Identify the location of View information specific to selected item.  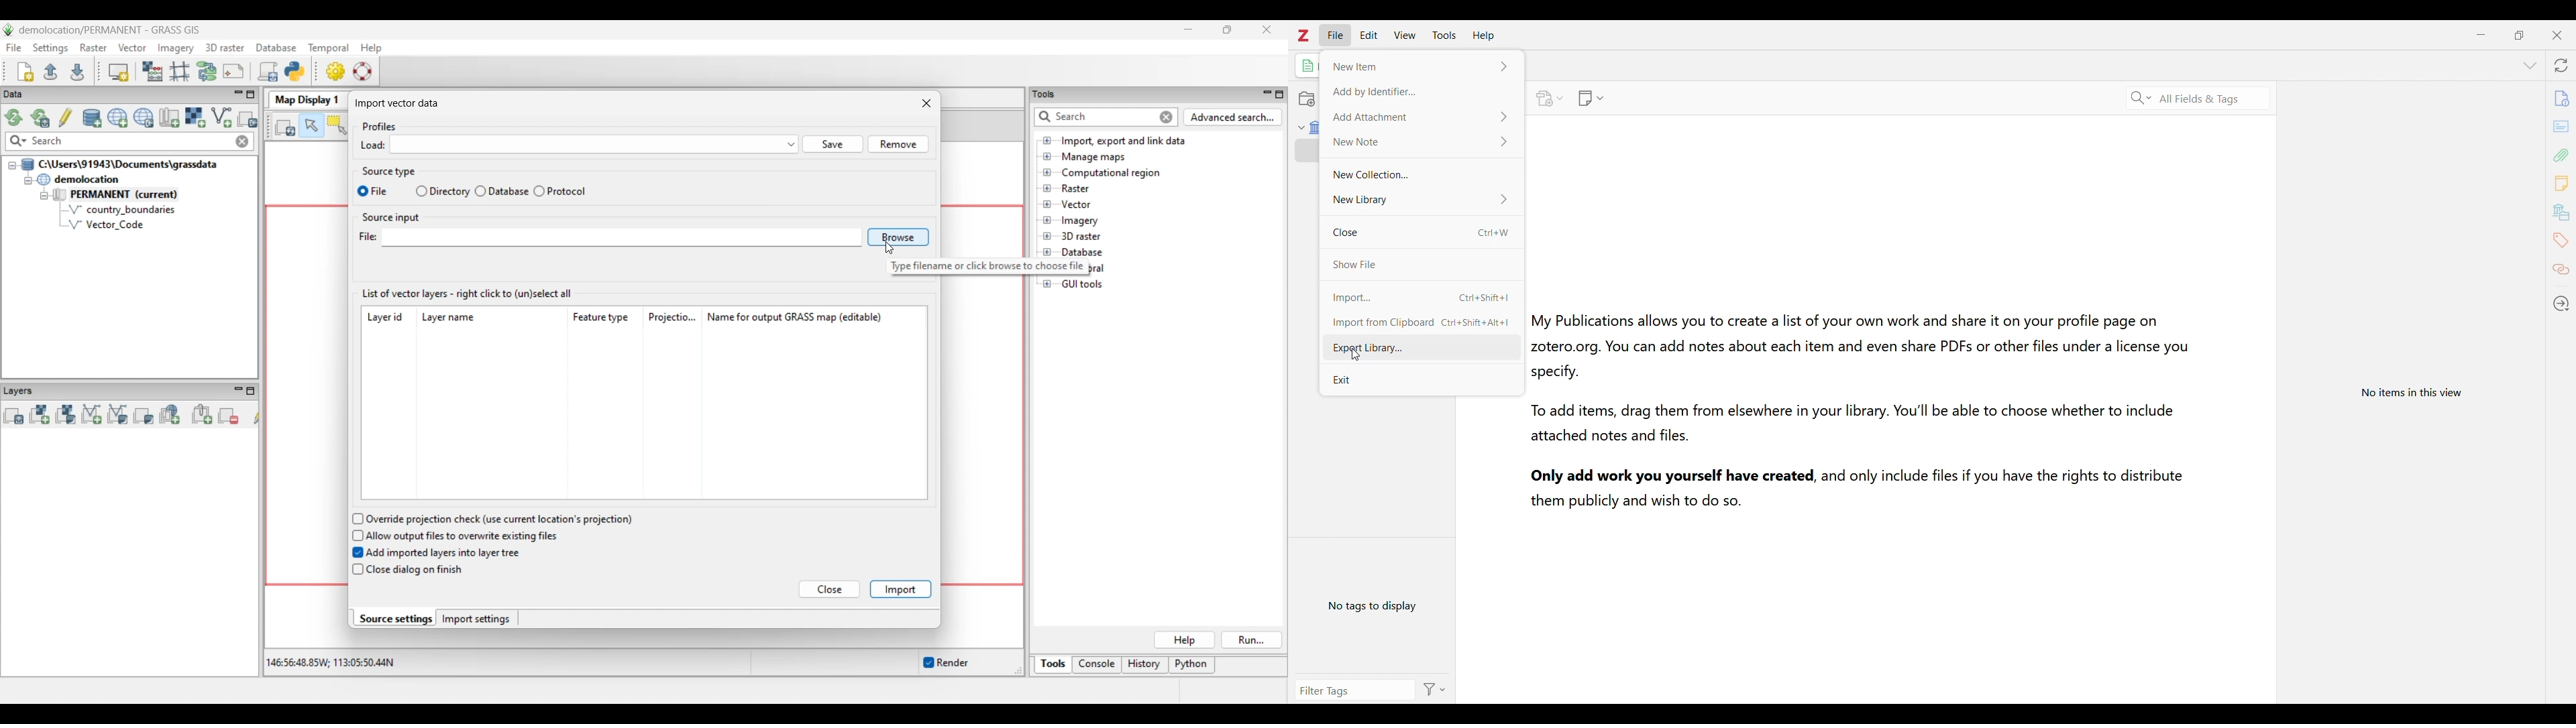
(2415, 391).